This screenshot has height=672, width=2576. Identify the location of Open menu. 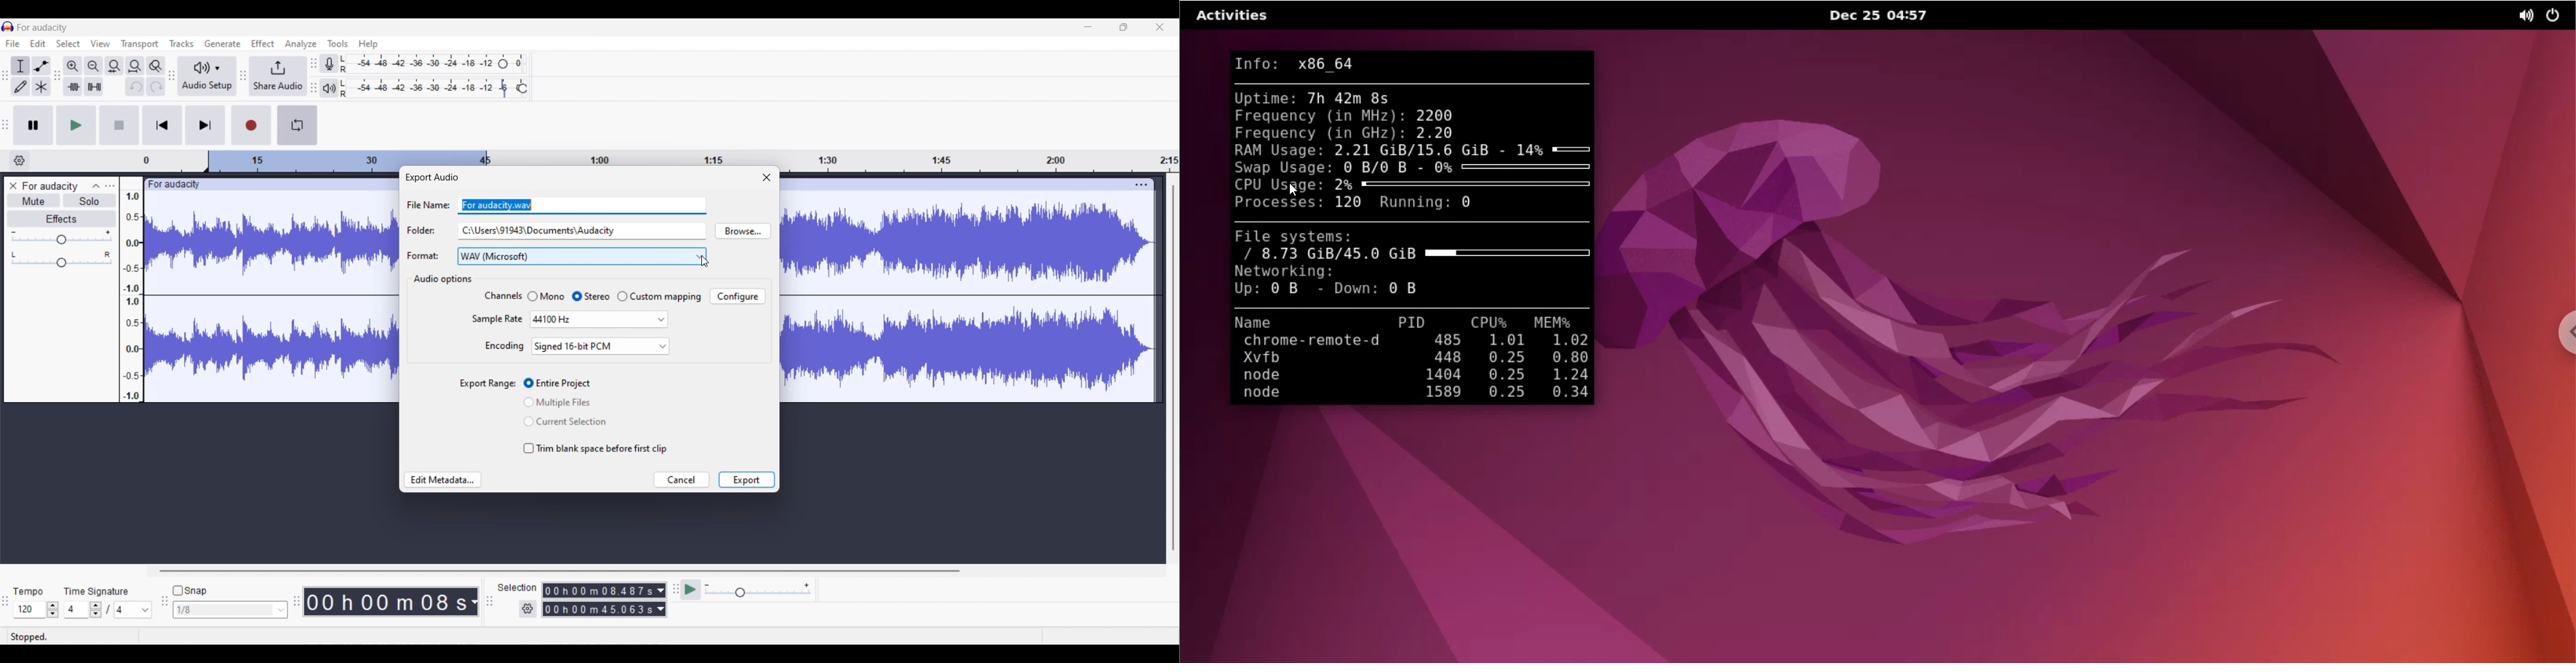
(110, 185).